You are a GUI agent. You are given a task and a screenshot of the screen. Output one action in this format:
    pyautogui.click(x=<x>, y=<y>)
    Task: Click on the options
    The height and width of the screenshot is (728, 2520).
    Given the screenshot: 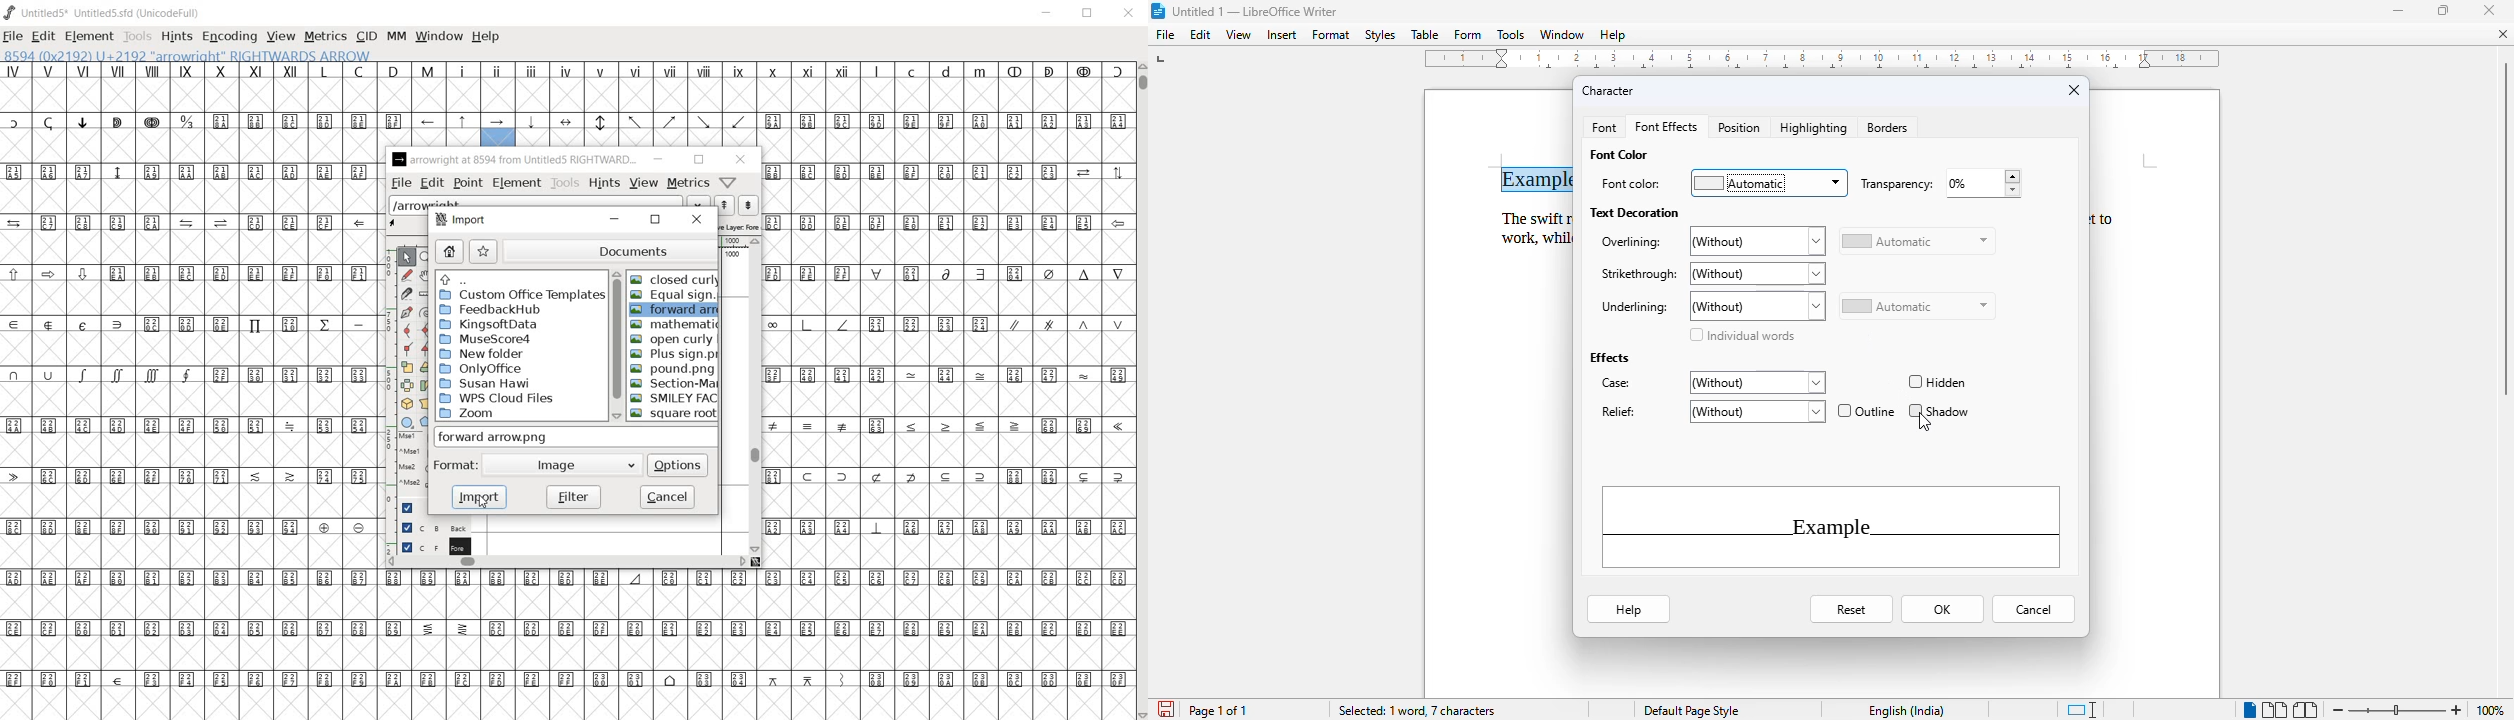 What is the action you would take?
    pyautogui.click(x=678, y=464)
    